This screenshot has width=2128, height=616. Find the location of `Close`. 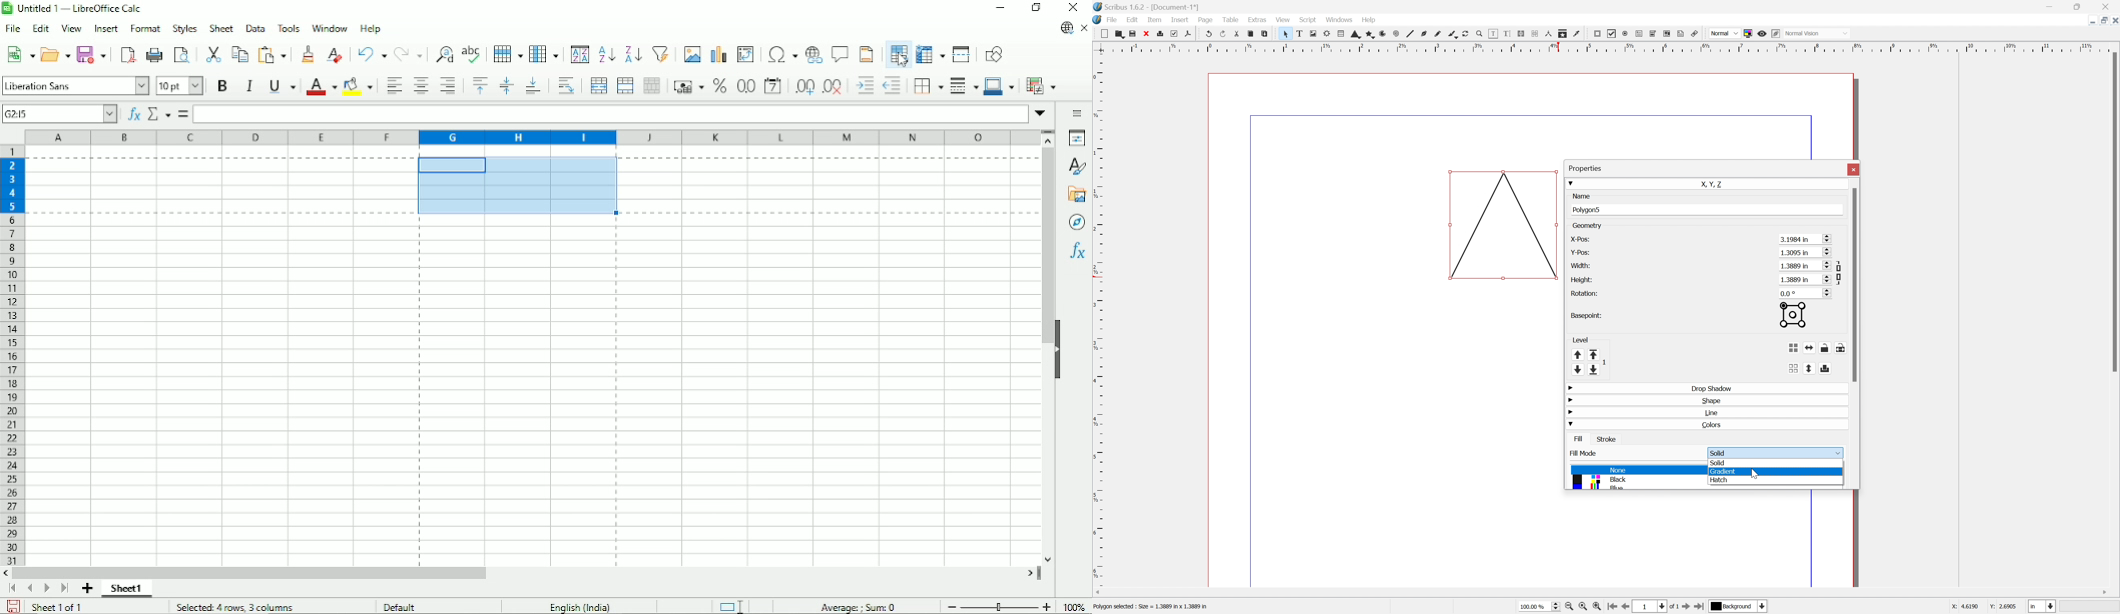

Close is located at coordinates (1075, 7).